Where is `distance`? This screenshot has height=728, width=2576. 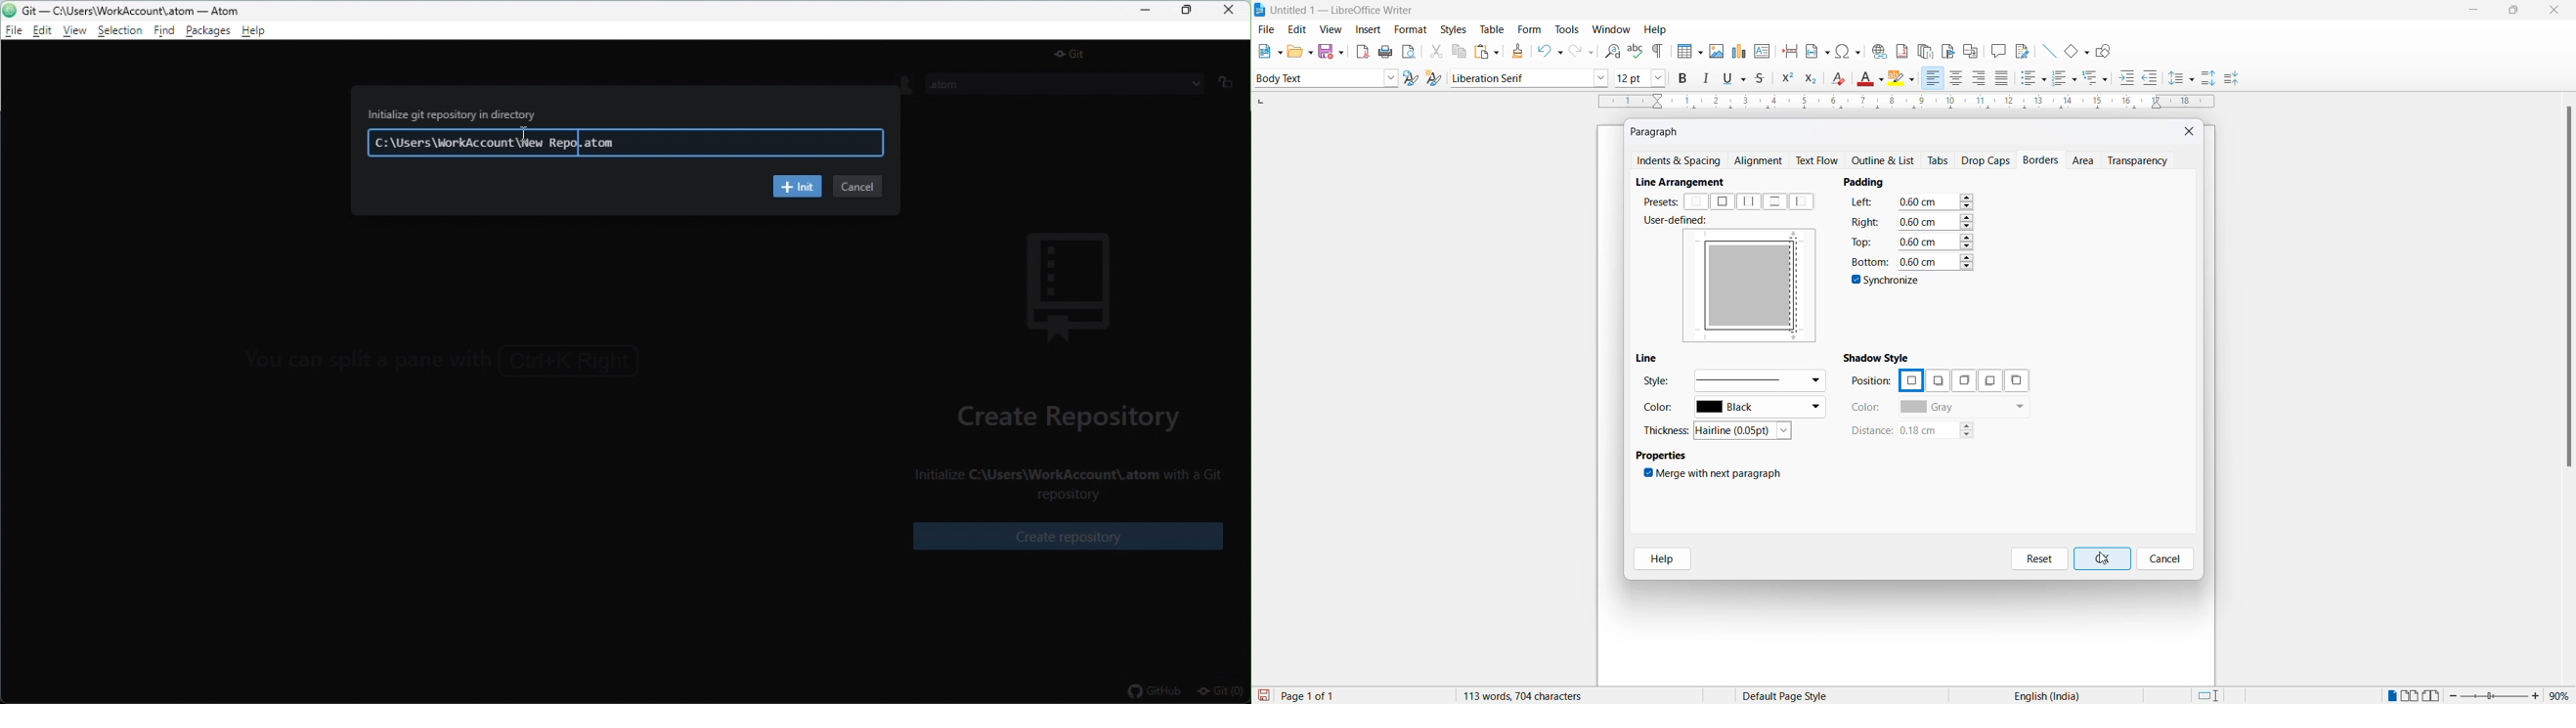
distance is located at coordinates (1870, 431).